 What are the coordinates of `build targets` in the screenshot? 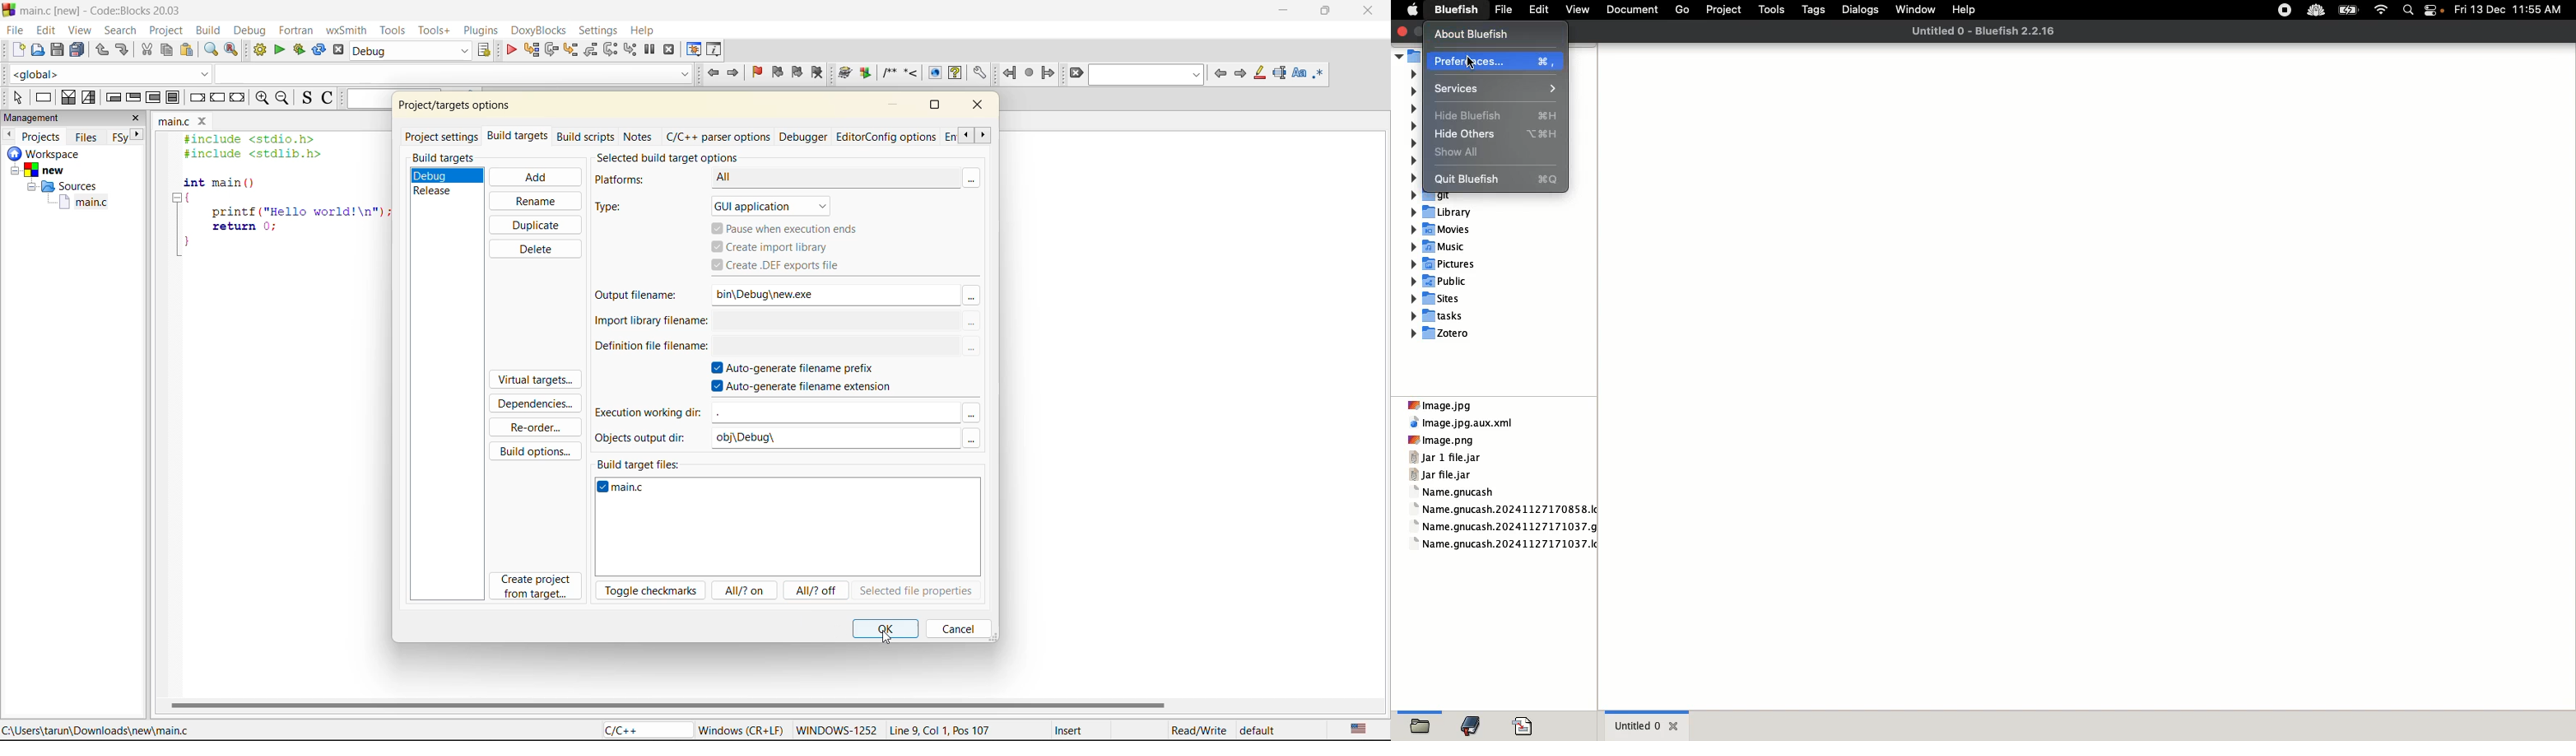 It's located at (444, 157).